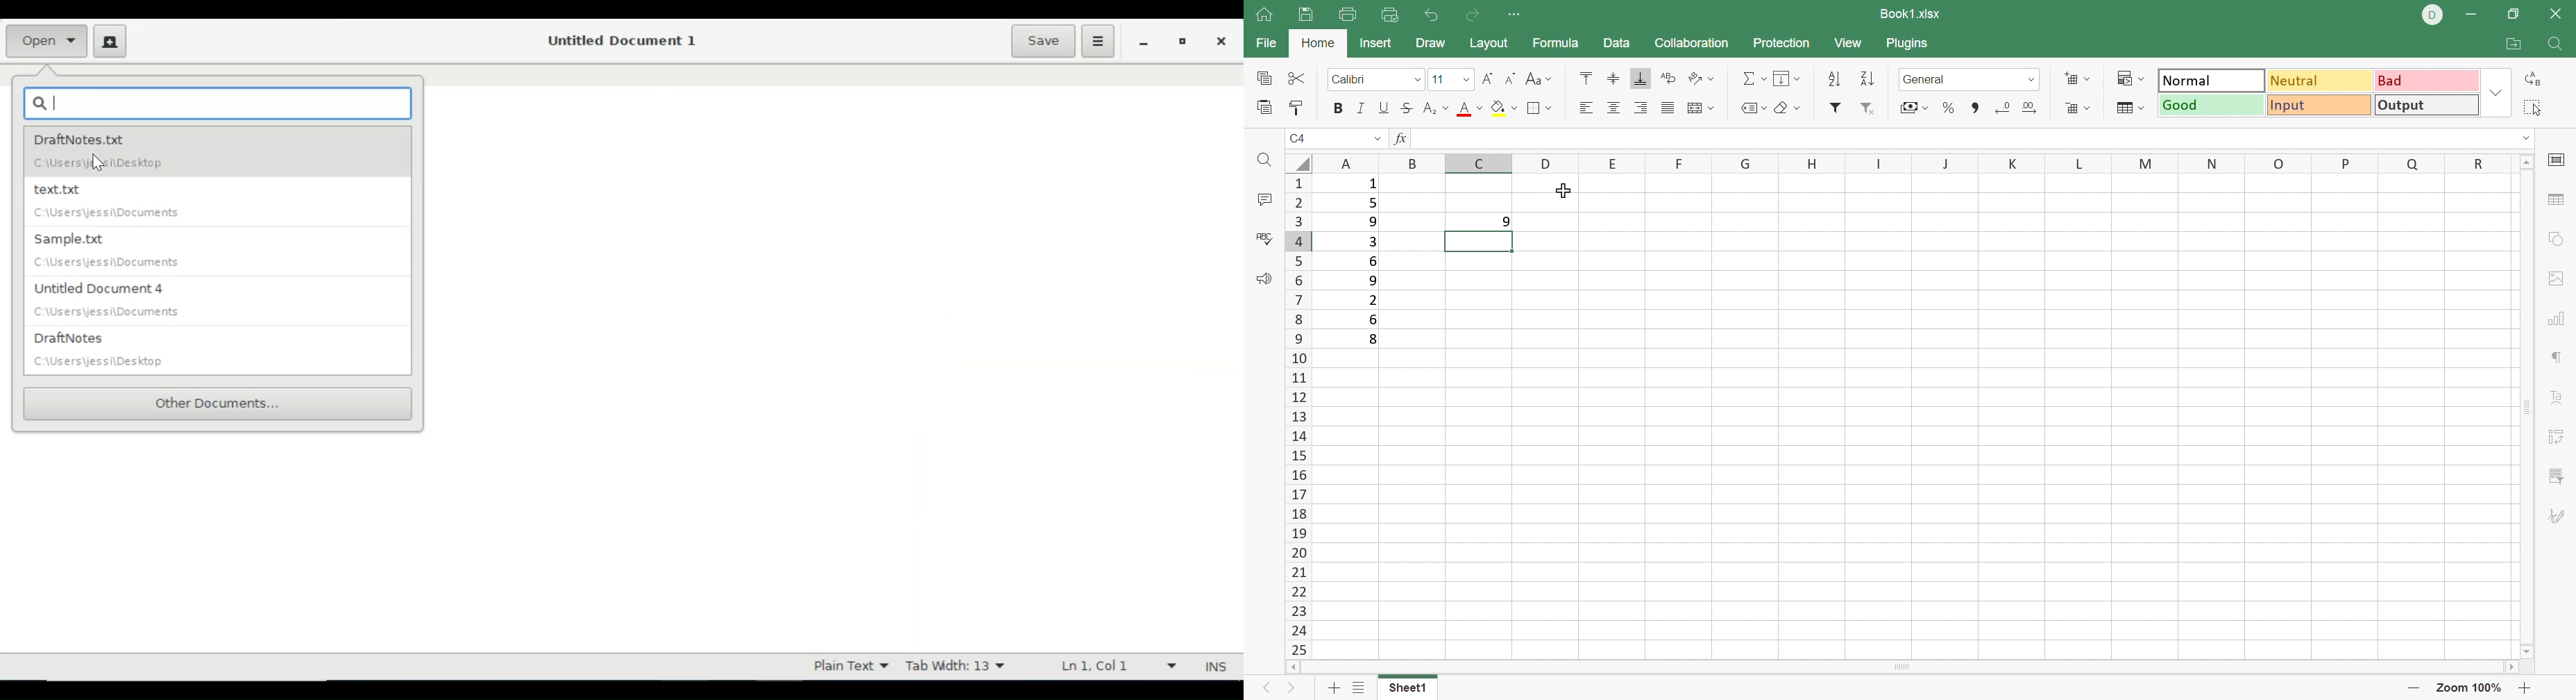 This screenshot has width=2576, height=700. Describe the element at coordinates (1400, 137) in the screenshot. I see `fx` at that location.